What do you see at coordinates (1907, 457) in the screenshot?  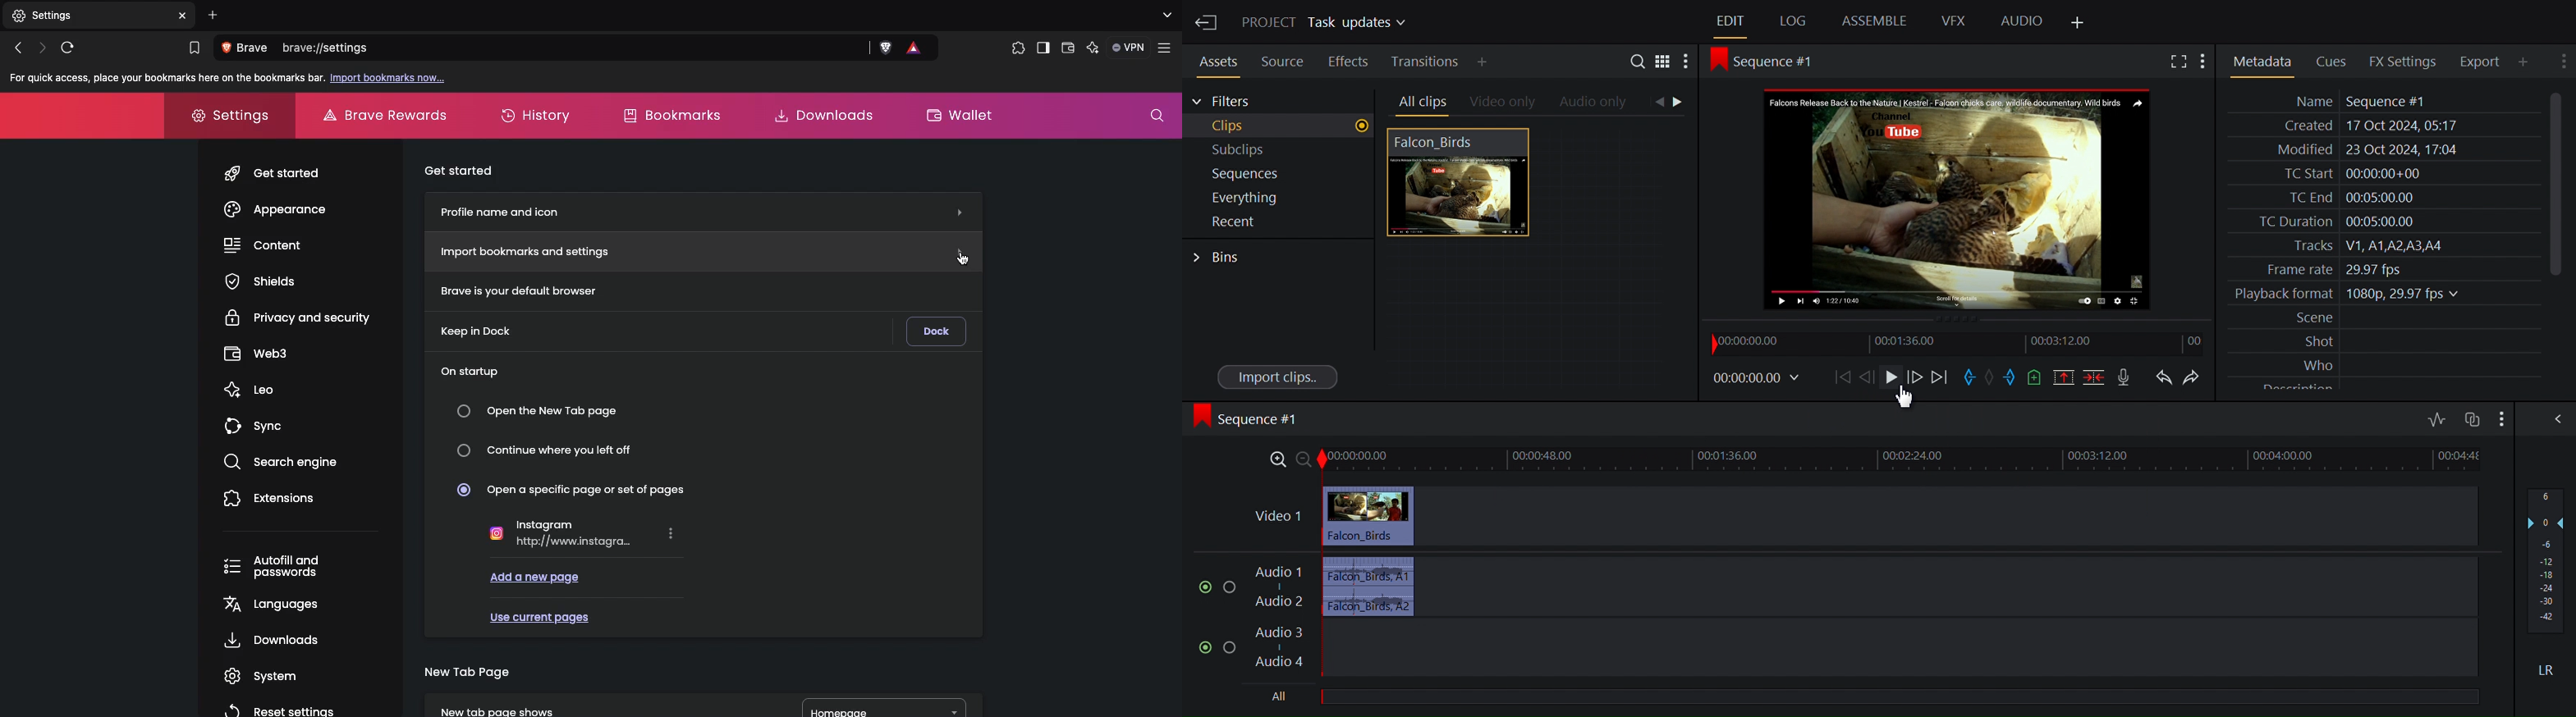 I see `timeline` at bounding box center [1907, 457].